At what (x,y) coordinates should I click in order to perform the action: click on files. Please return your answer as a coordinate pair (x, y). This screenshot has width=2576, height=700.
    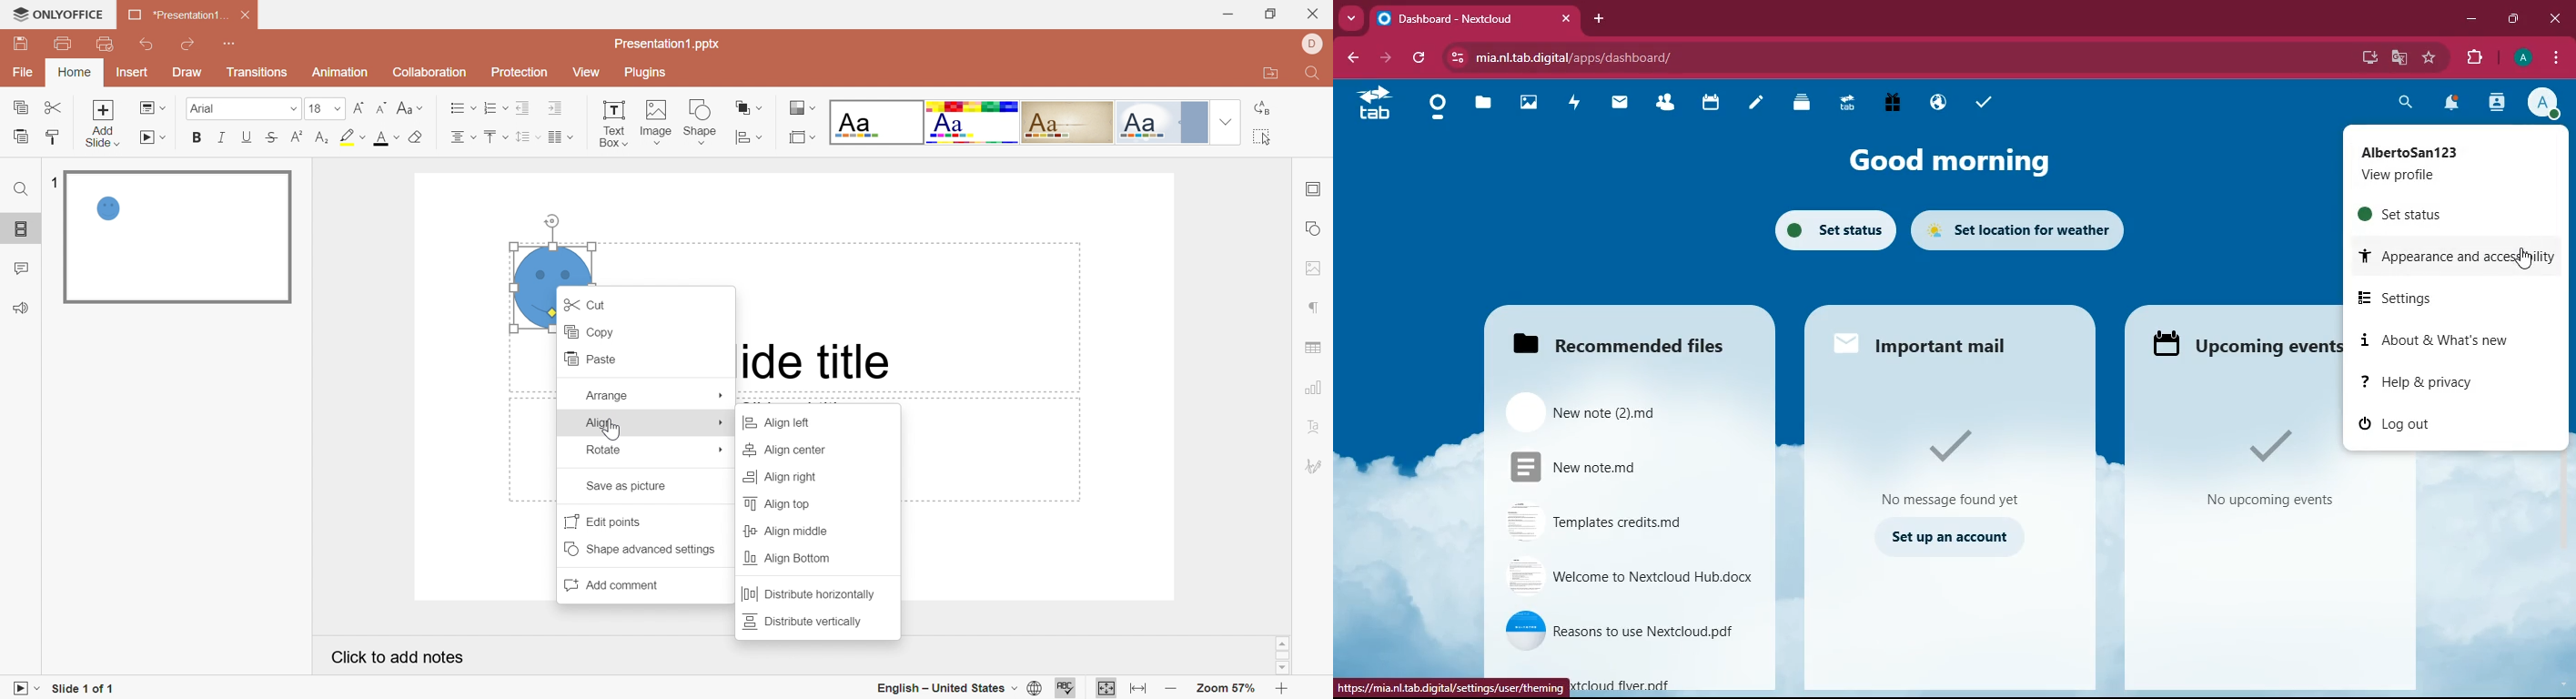
    Looking at the image, I should click on (1482, 105).